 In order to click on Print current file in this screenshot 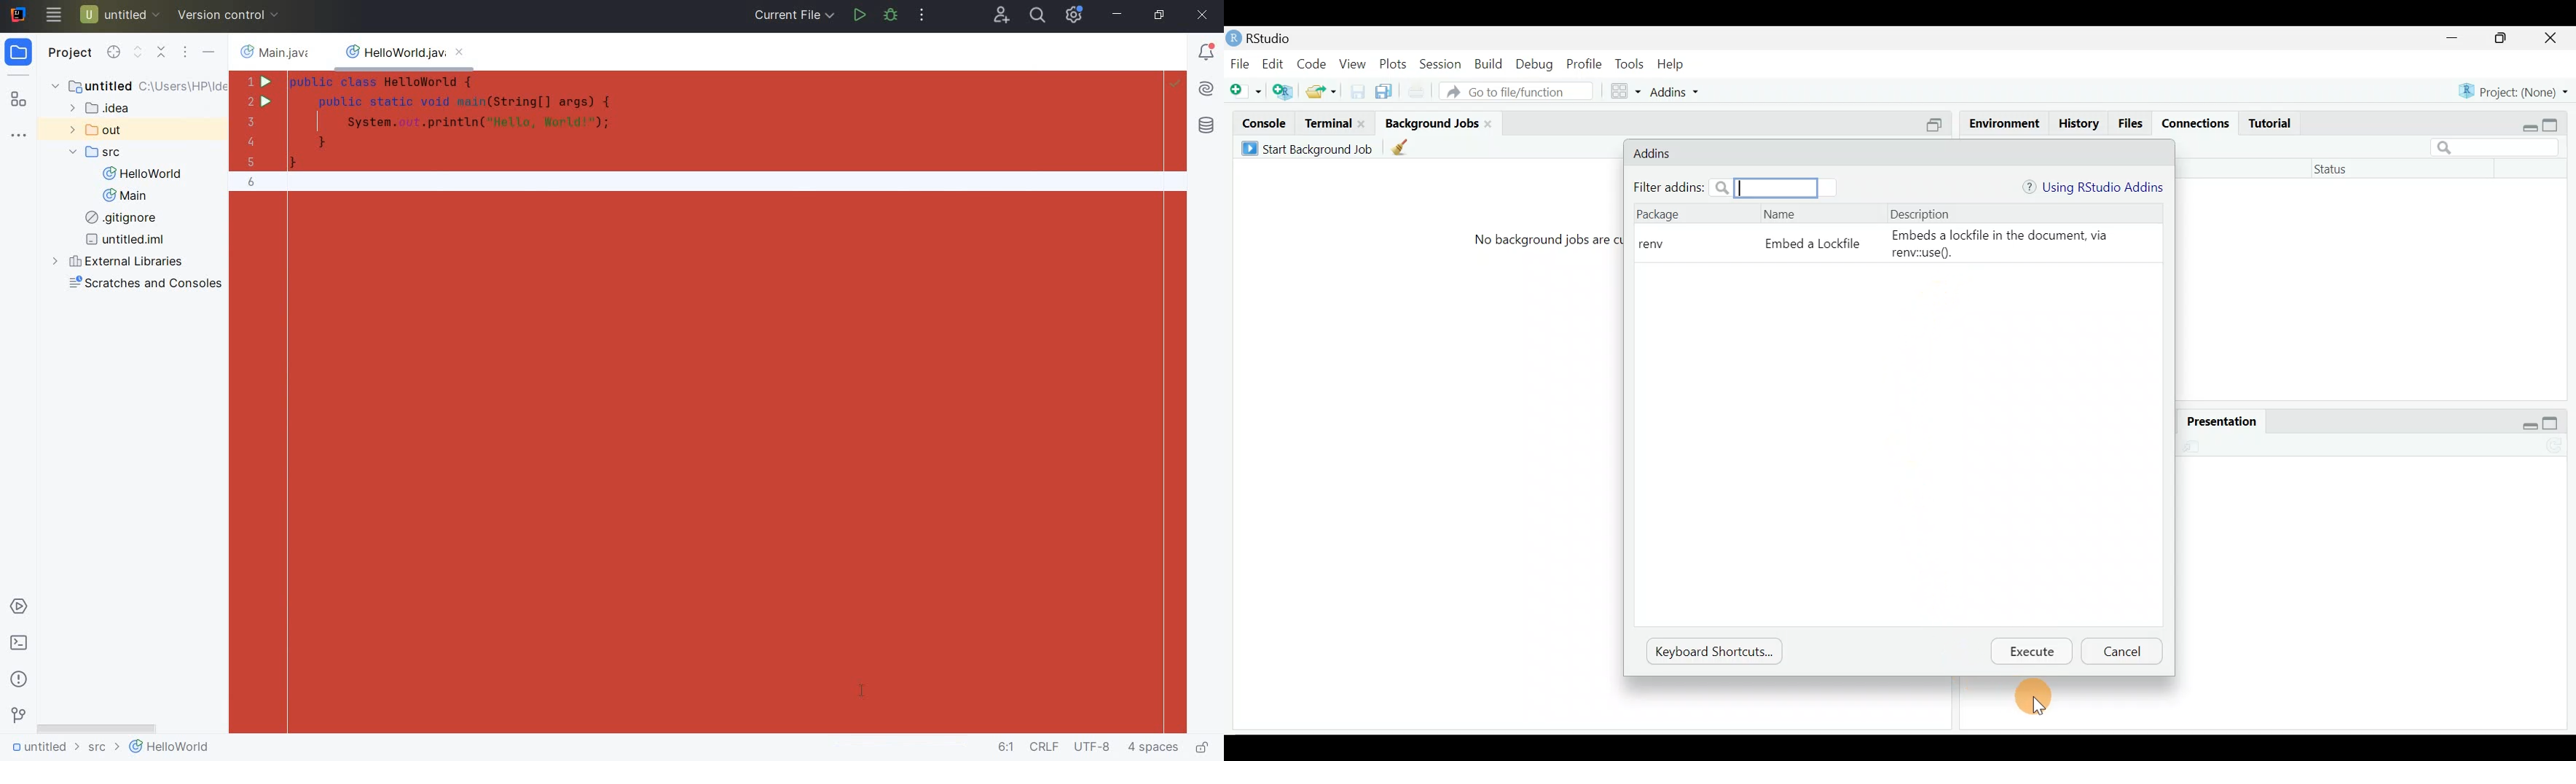, I will do `click(1418, 92)`.